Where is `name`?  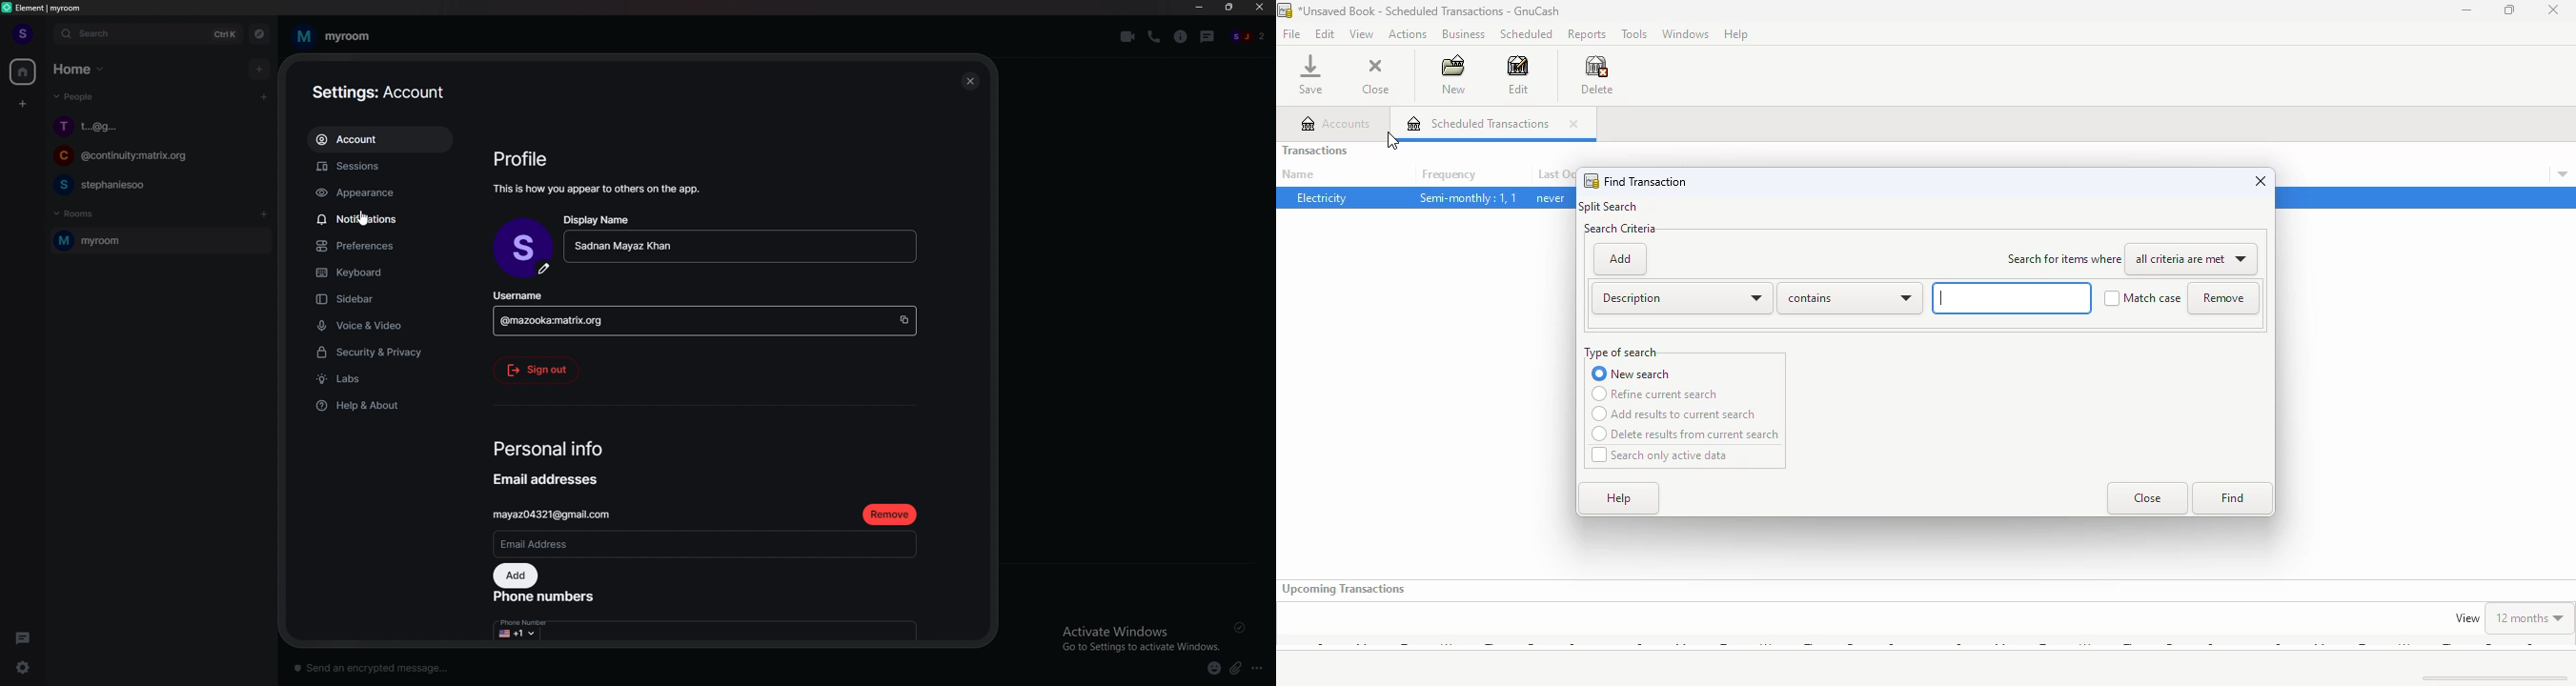 name is located at coordinates (1298, 174).